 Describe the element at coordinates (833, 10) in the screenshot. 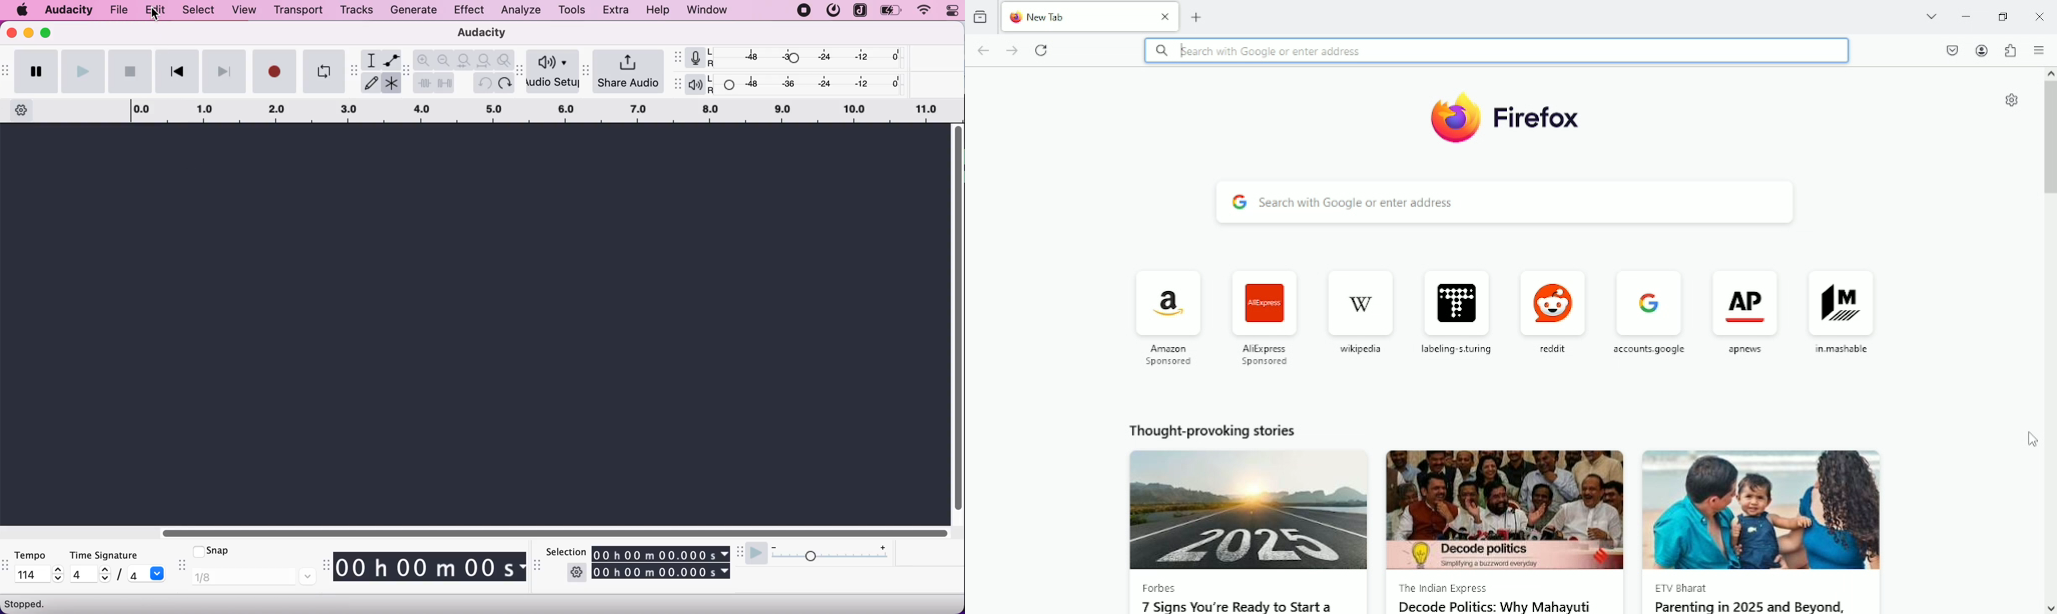

I see `mattermost logo` at that location.